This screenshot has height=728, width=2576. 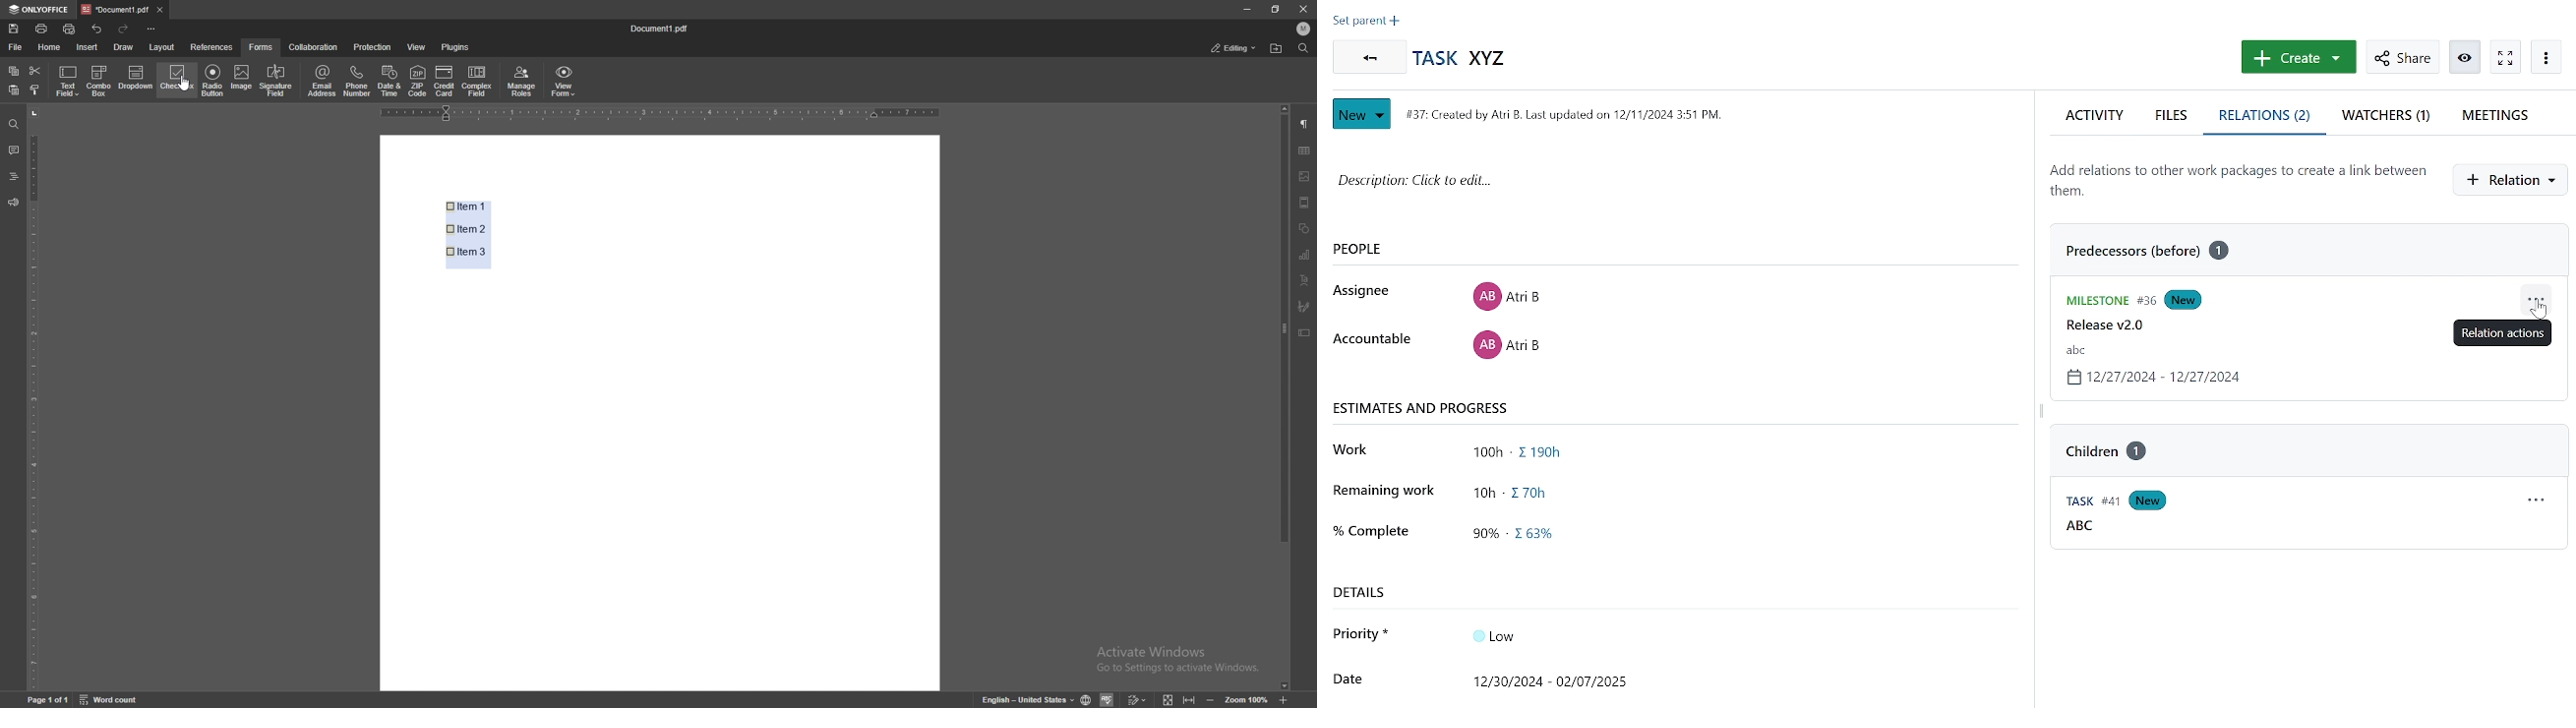 I want to click on complex field, so click(x=478, y=82).